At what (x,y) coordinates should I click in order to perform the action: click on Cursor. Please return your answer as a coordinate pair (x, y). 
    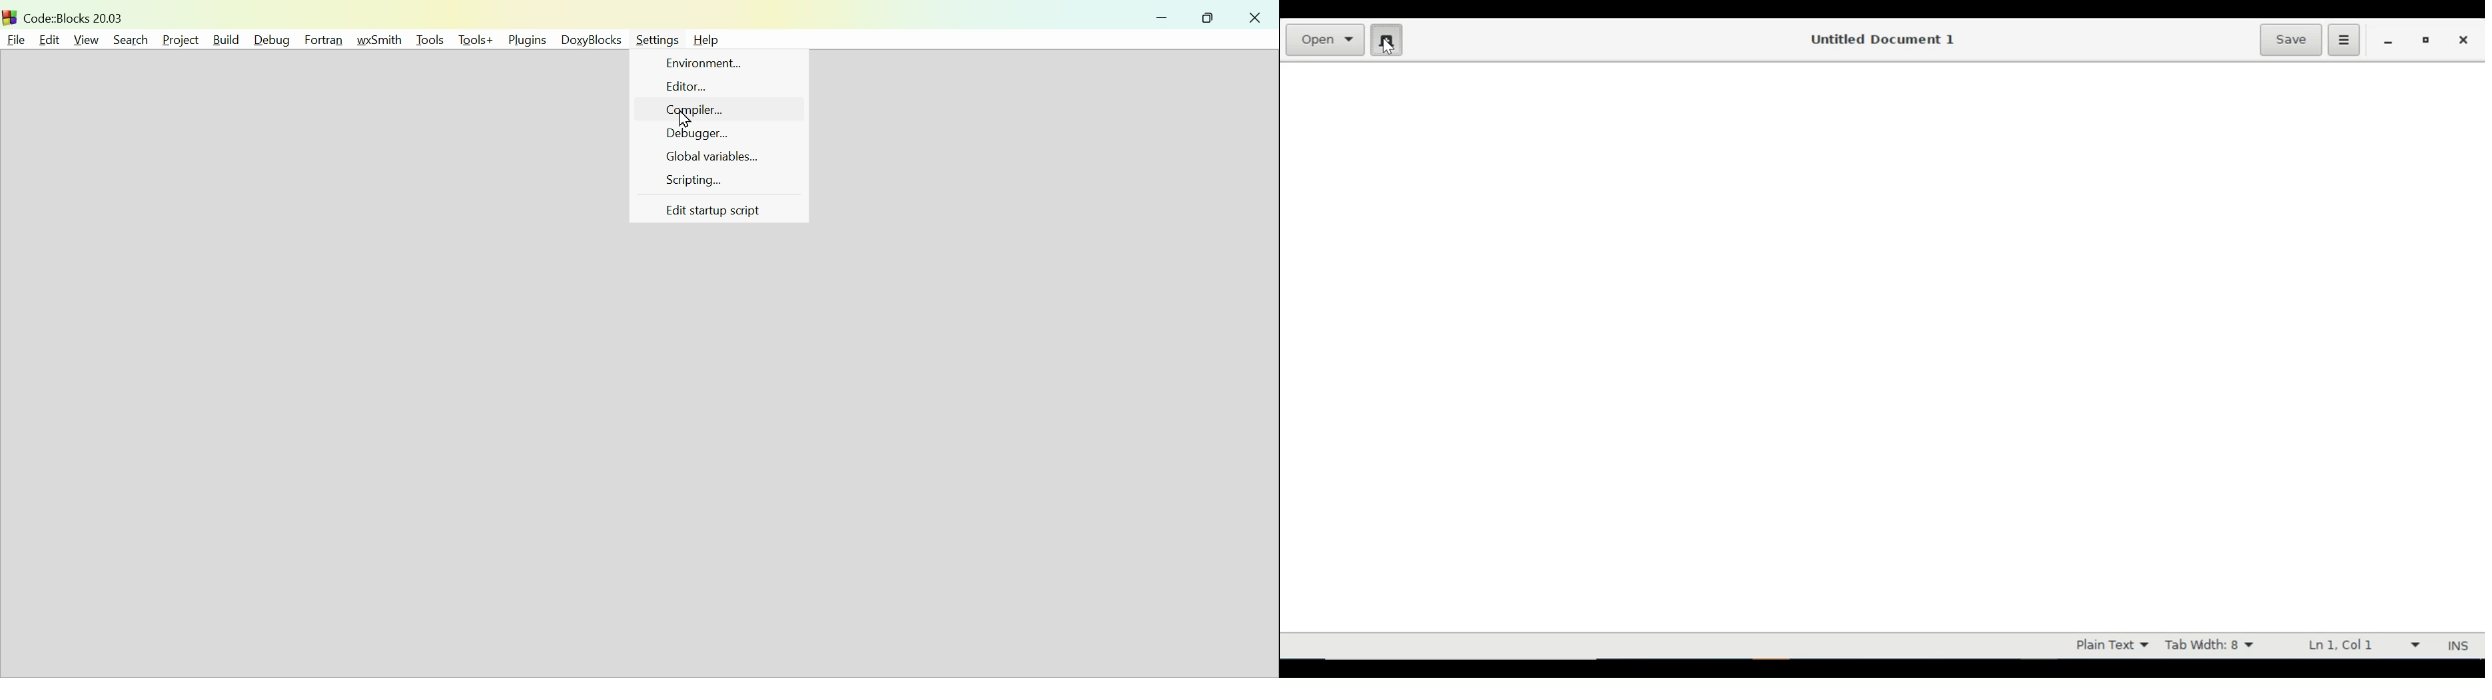
    Looking at the image, I should click on (685, 120).